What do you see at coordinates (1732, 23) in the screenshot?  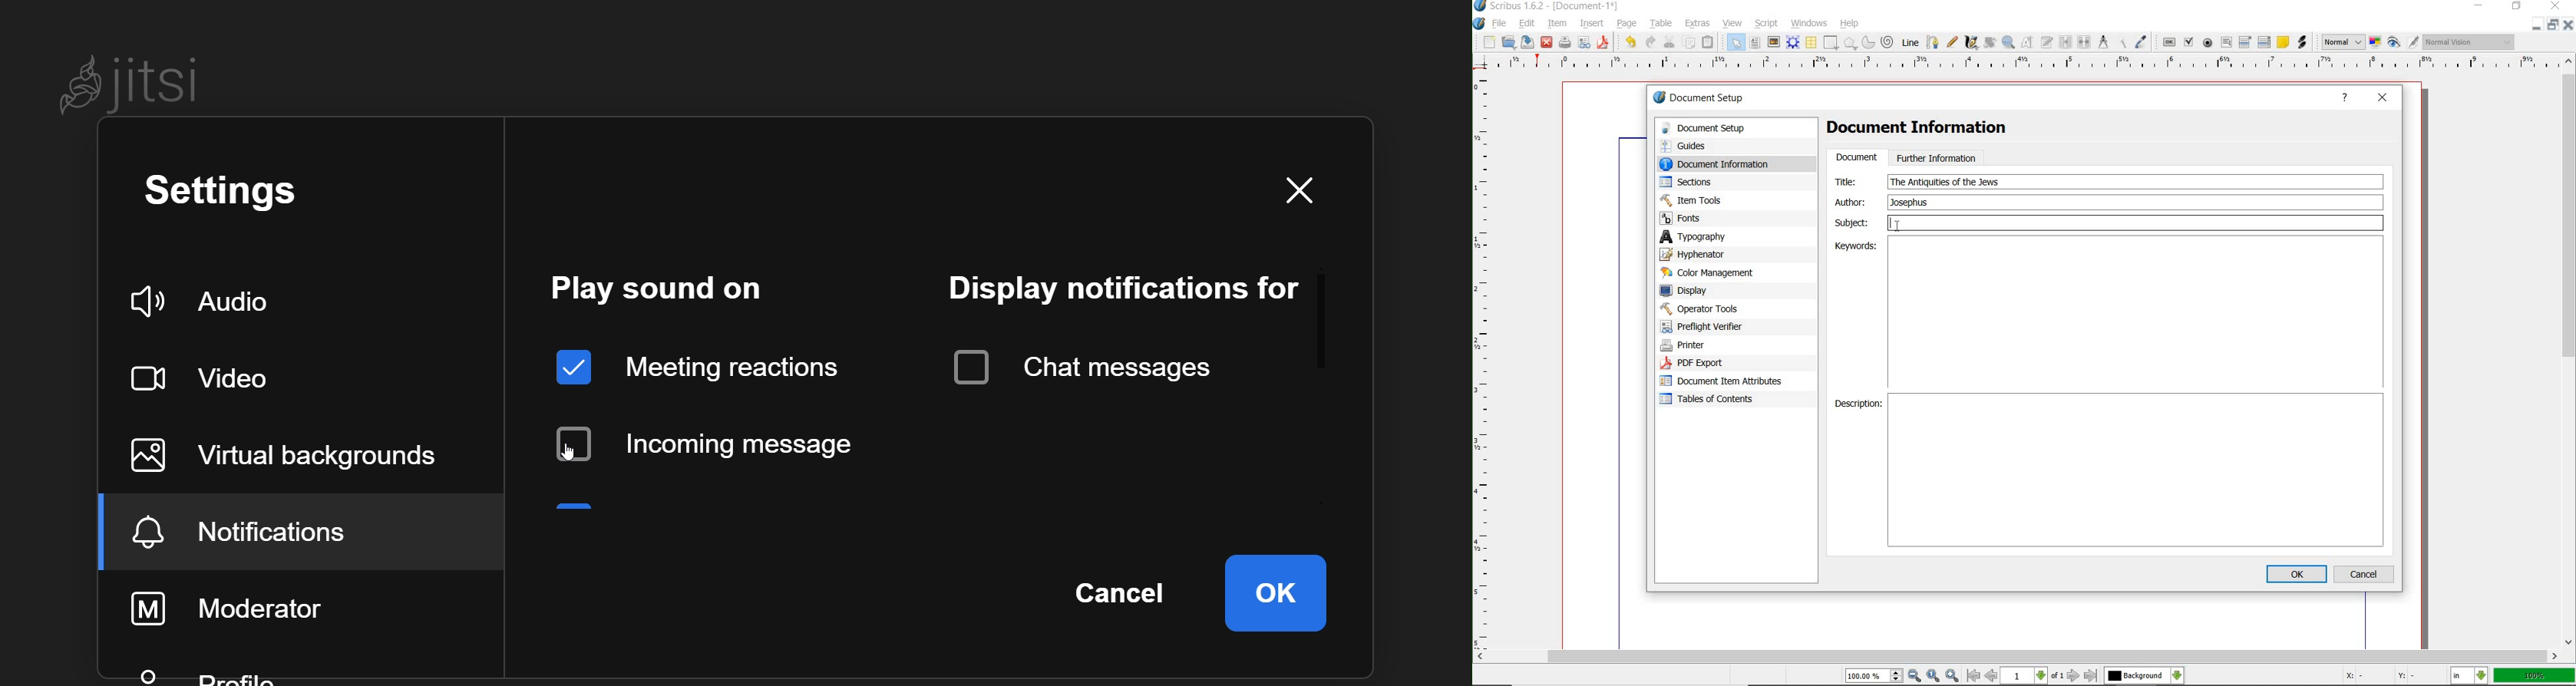 I see `view` at bounding box center [1732, 23].